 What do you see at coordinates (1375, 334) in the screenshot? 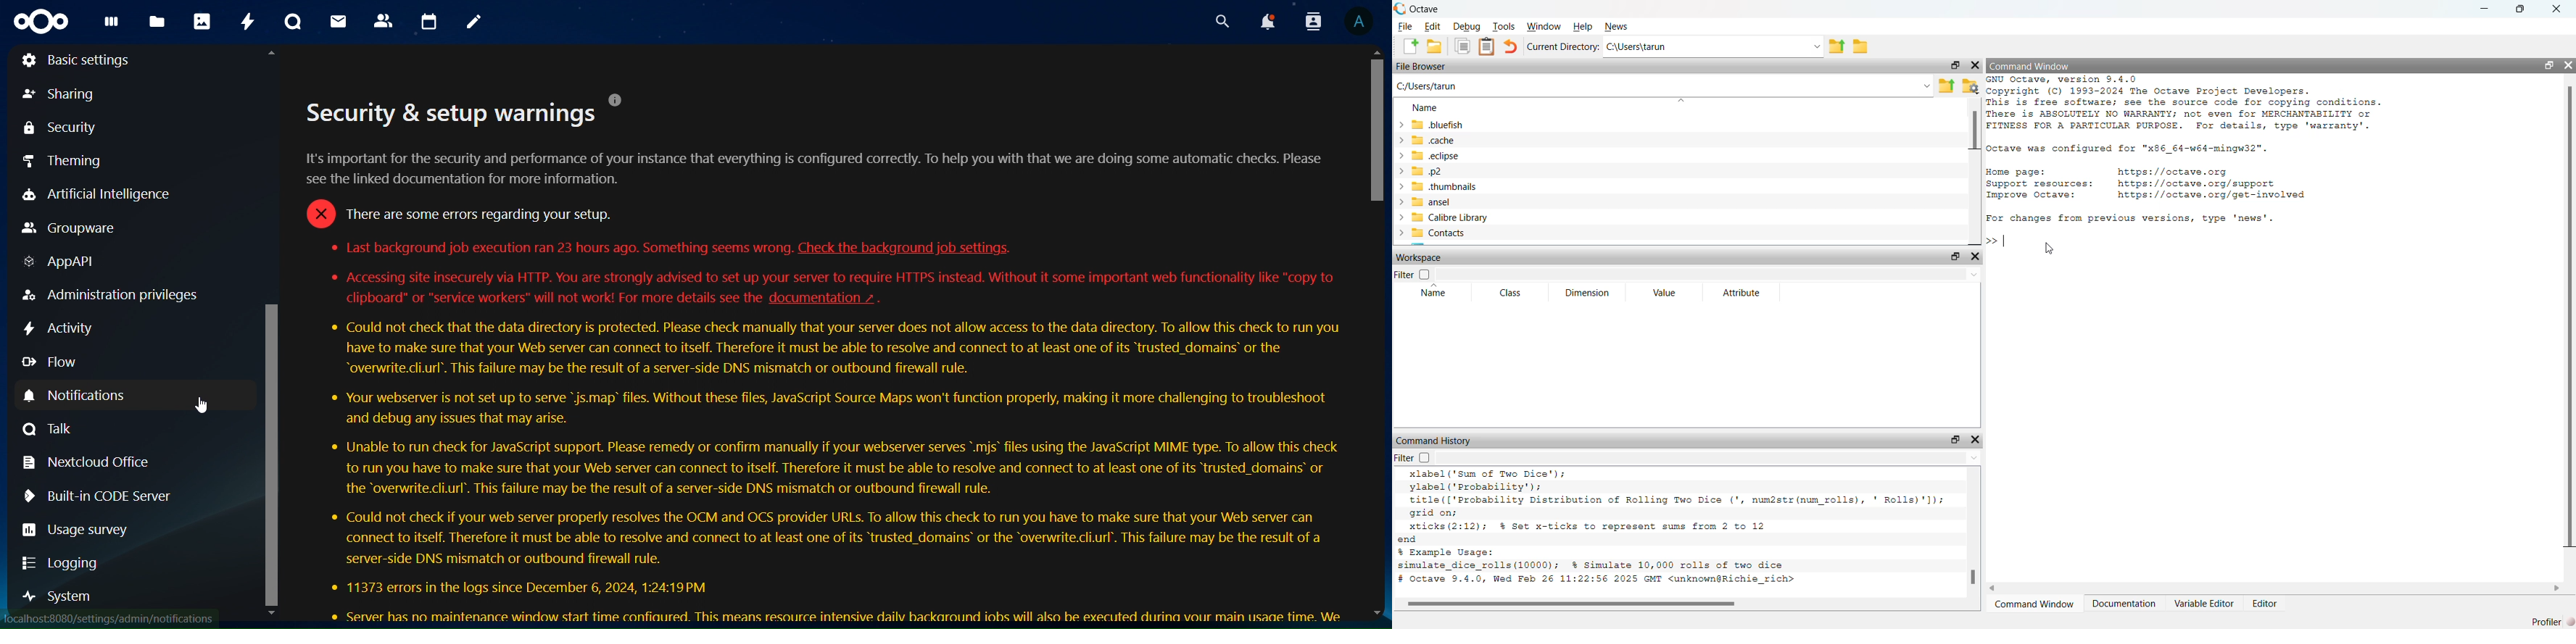
I see `Scrollbar` at bounding box center [1375, 334].